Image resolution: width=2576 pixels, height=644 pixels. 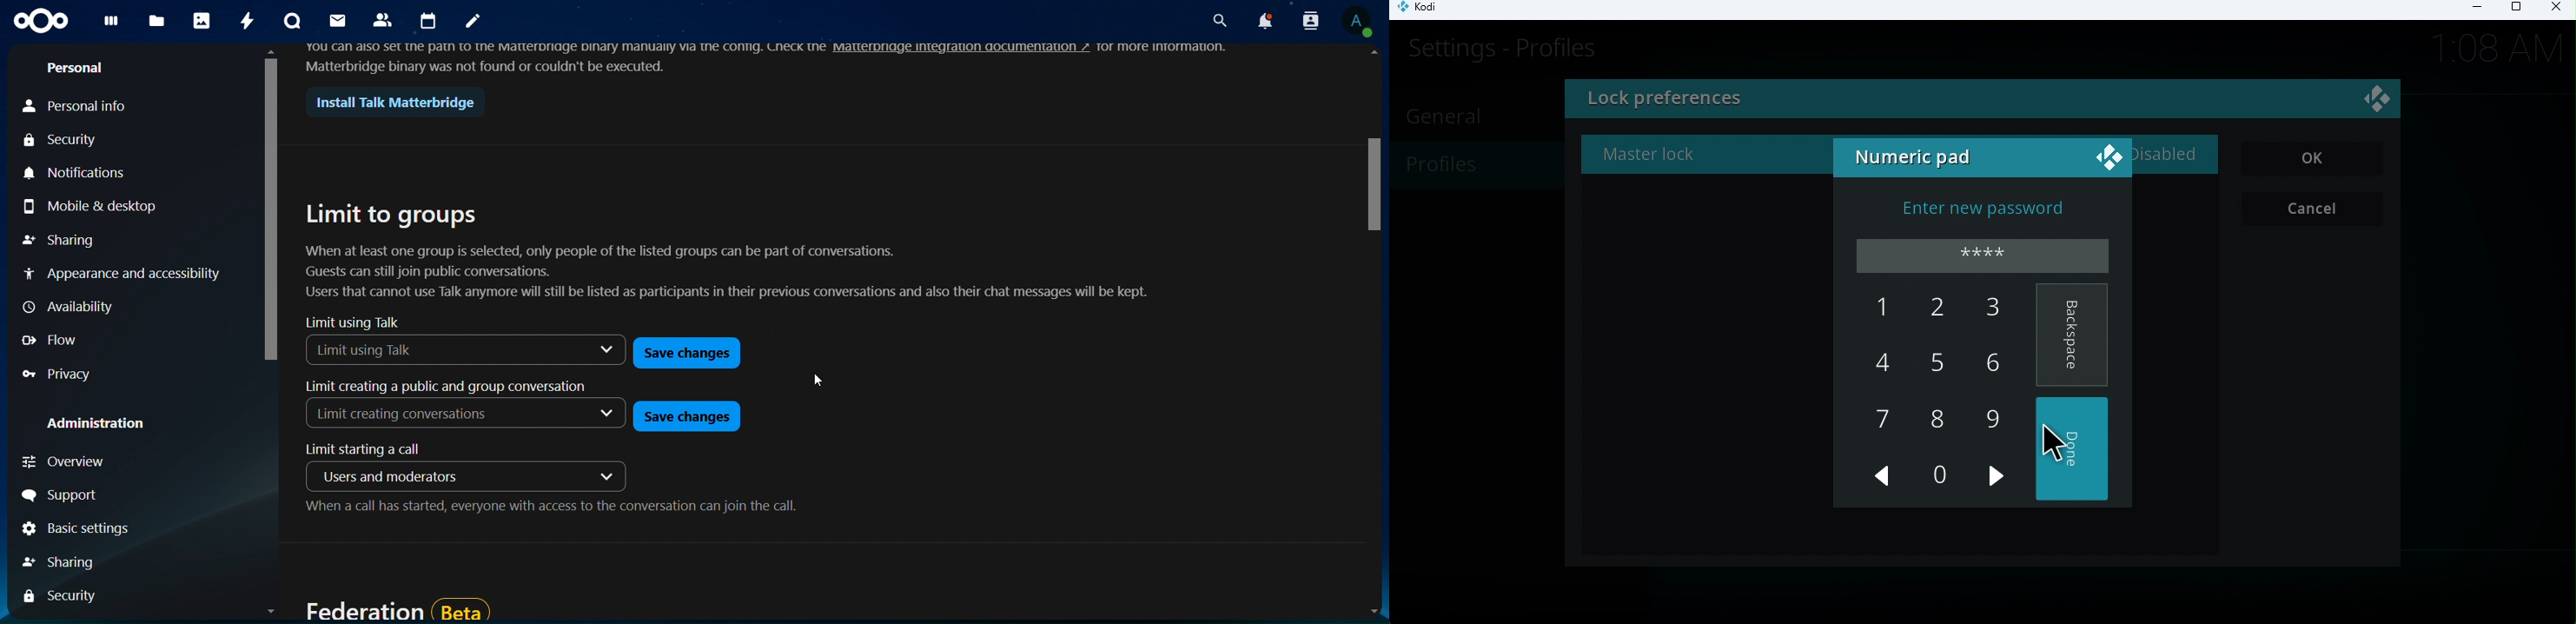 I want to click on install talk matterbridge, so click(x=389, y=103).